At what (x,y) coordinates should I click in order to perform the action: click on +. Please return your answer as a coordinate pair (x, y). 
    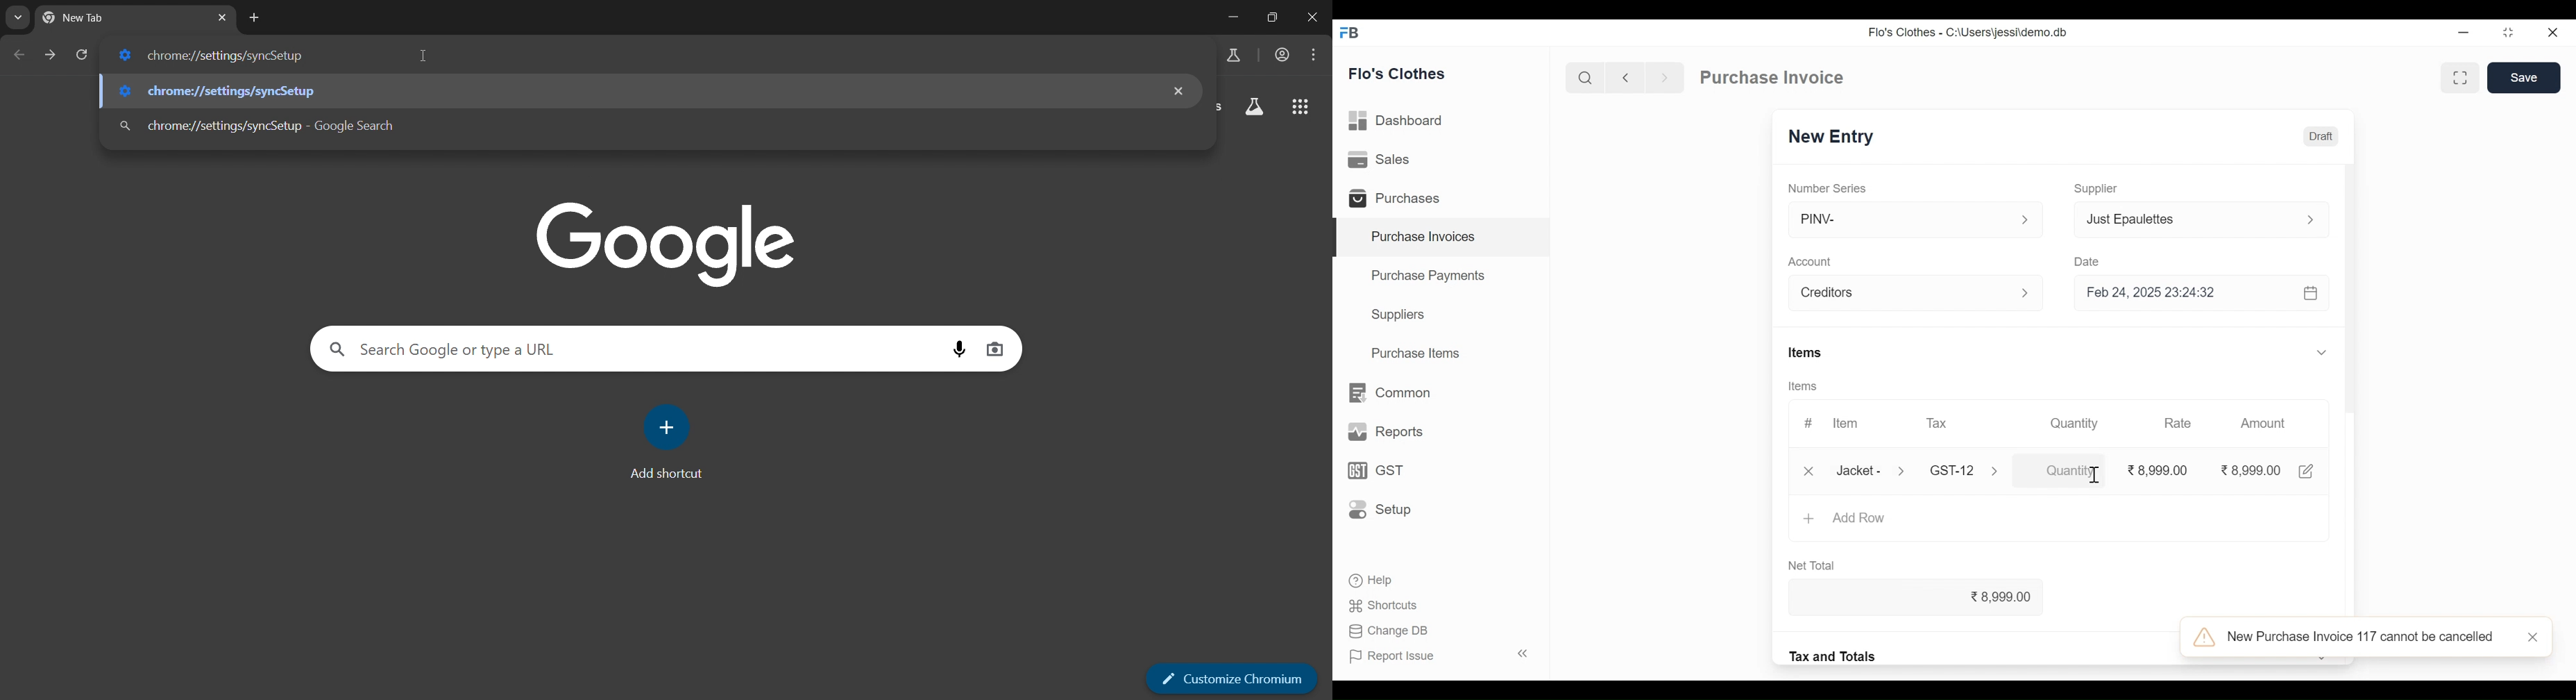
    Looking at the image, I should click on (1808, 520).